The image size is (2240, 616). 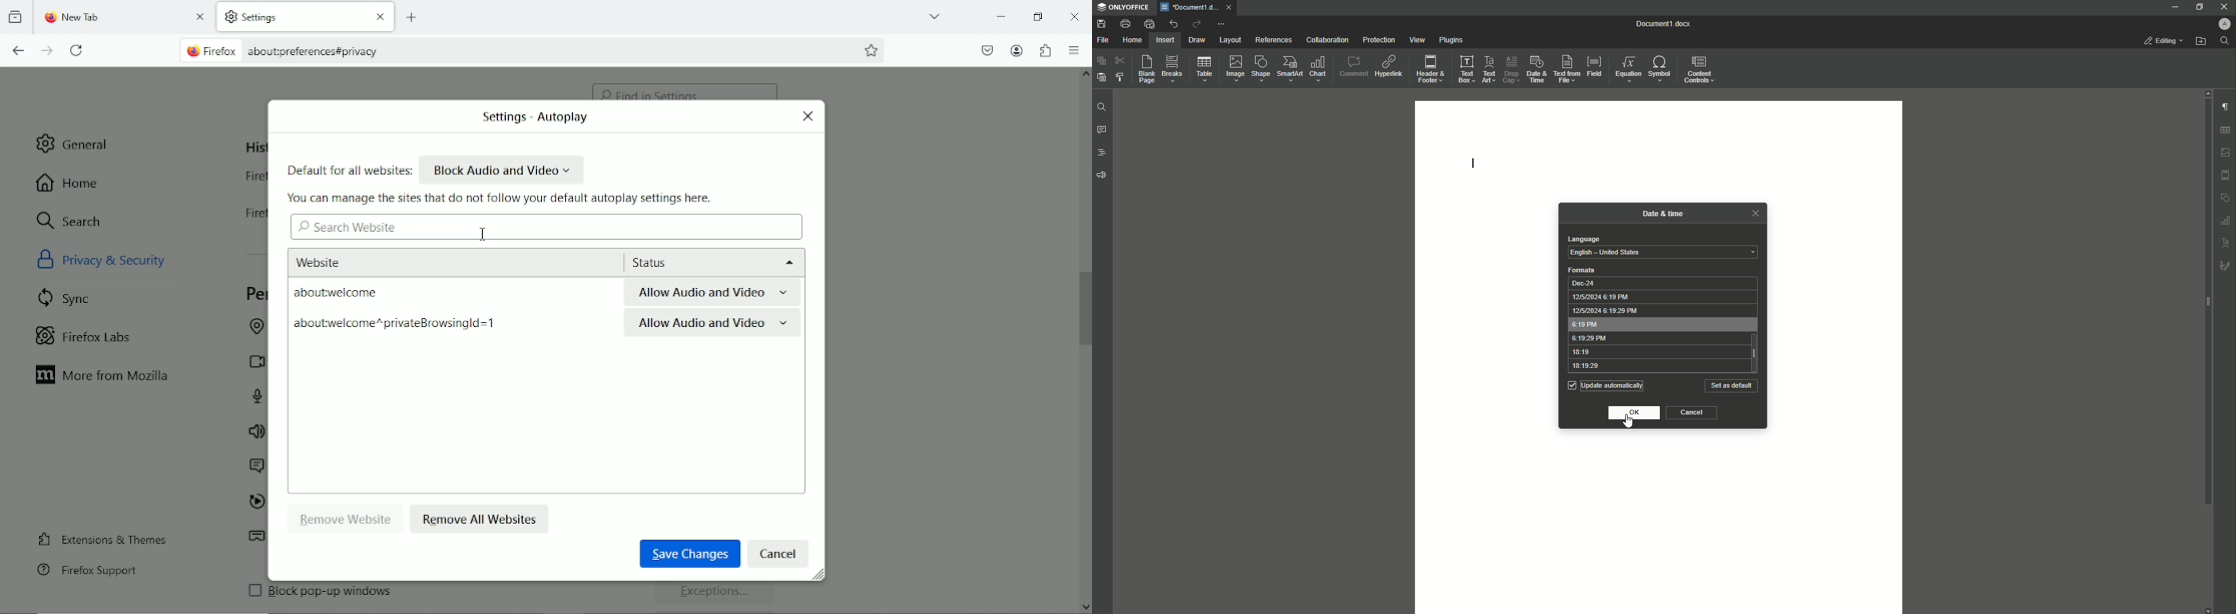 I want to click on Redo, so click(x=1195, y=24).